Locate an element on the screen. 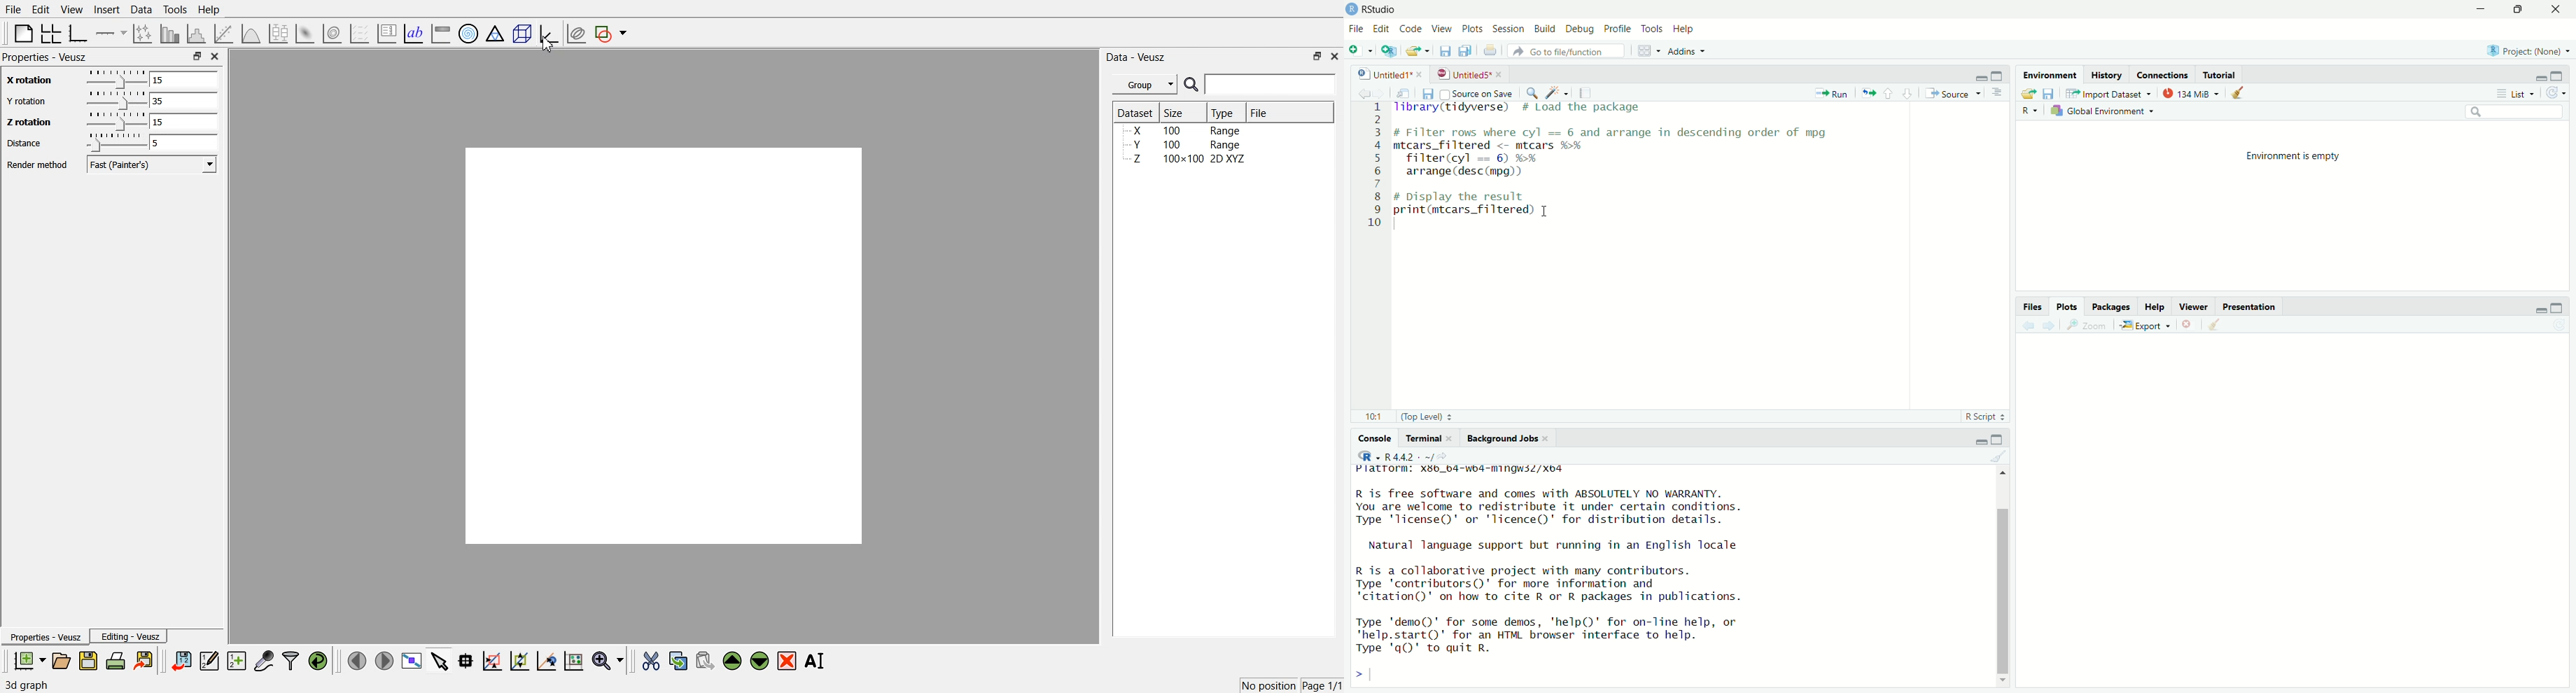 Image resolution: width=2576 pixels, height=700 pixels. Help is located at coordinates (1683, 29).